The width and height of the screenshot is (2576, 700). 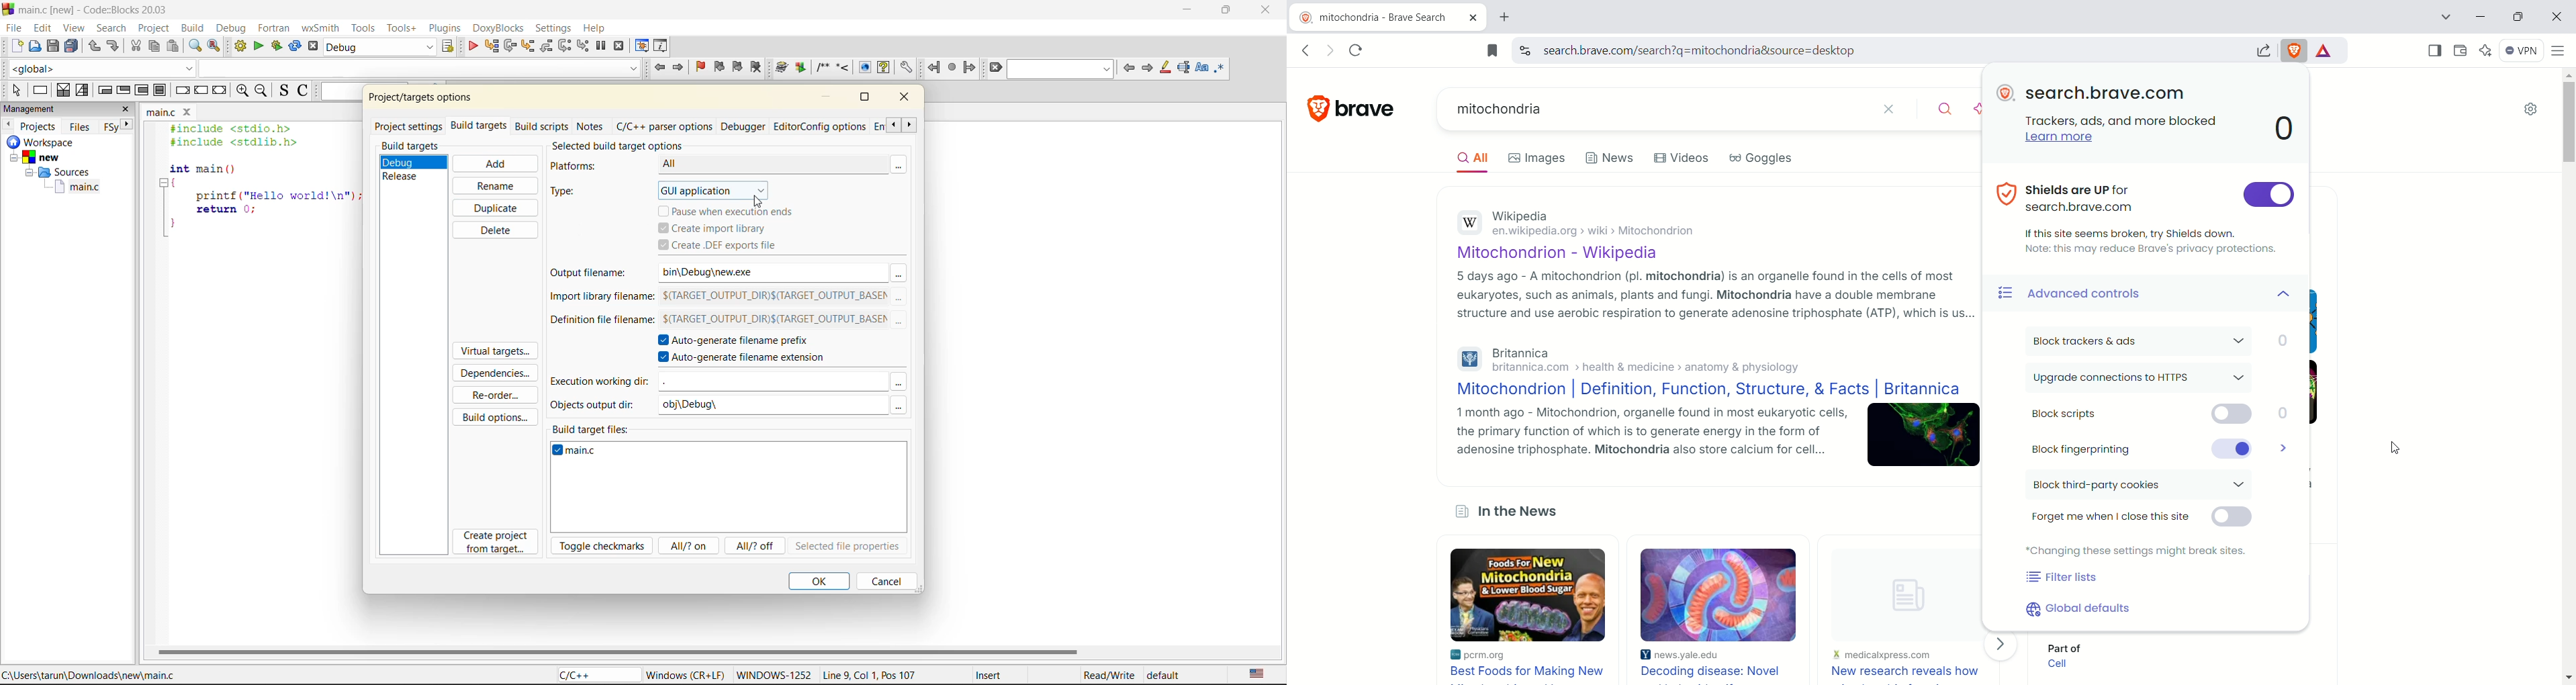 What do you see at coordinates (780, 68) in the screenshot?
I see `Run doxywizard` at bounding box center [780, 68].